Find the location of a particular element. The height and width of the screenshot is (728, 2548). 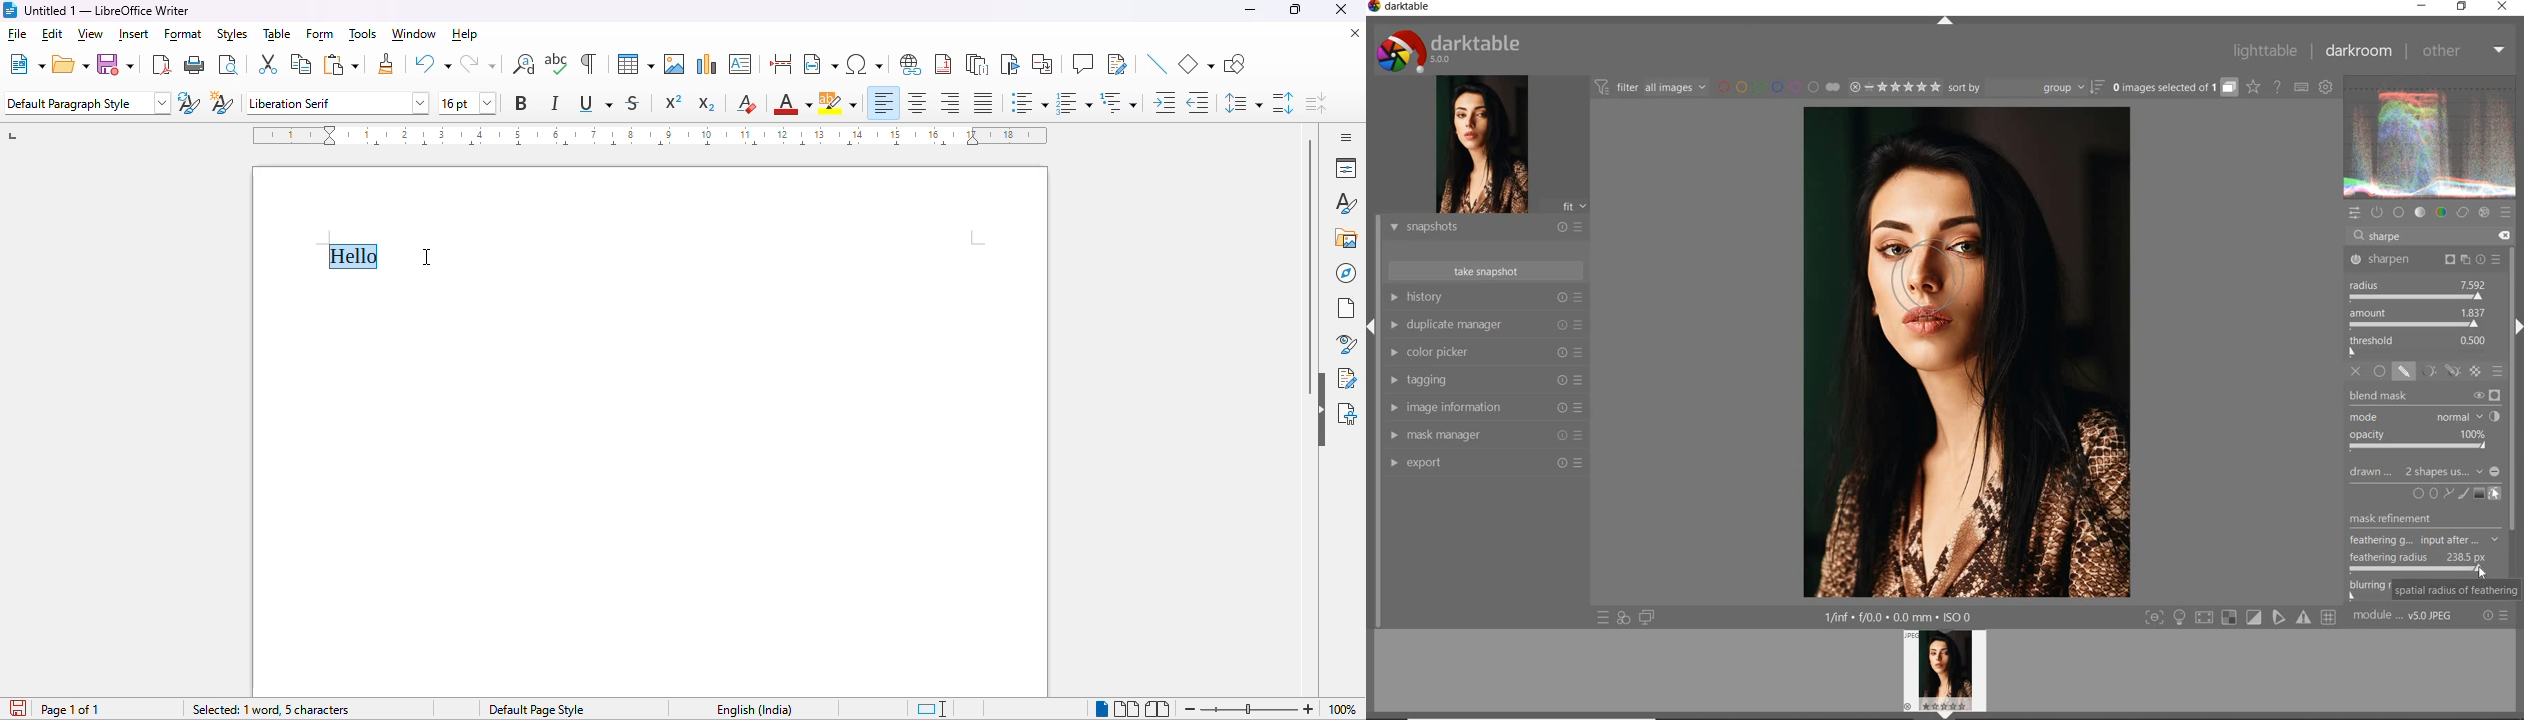

BLEND MASK is located at coordinates (2424, 394).